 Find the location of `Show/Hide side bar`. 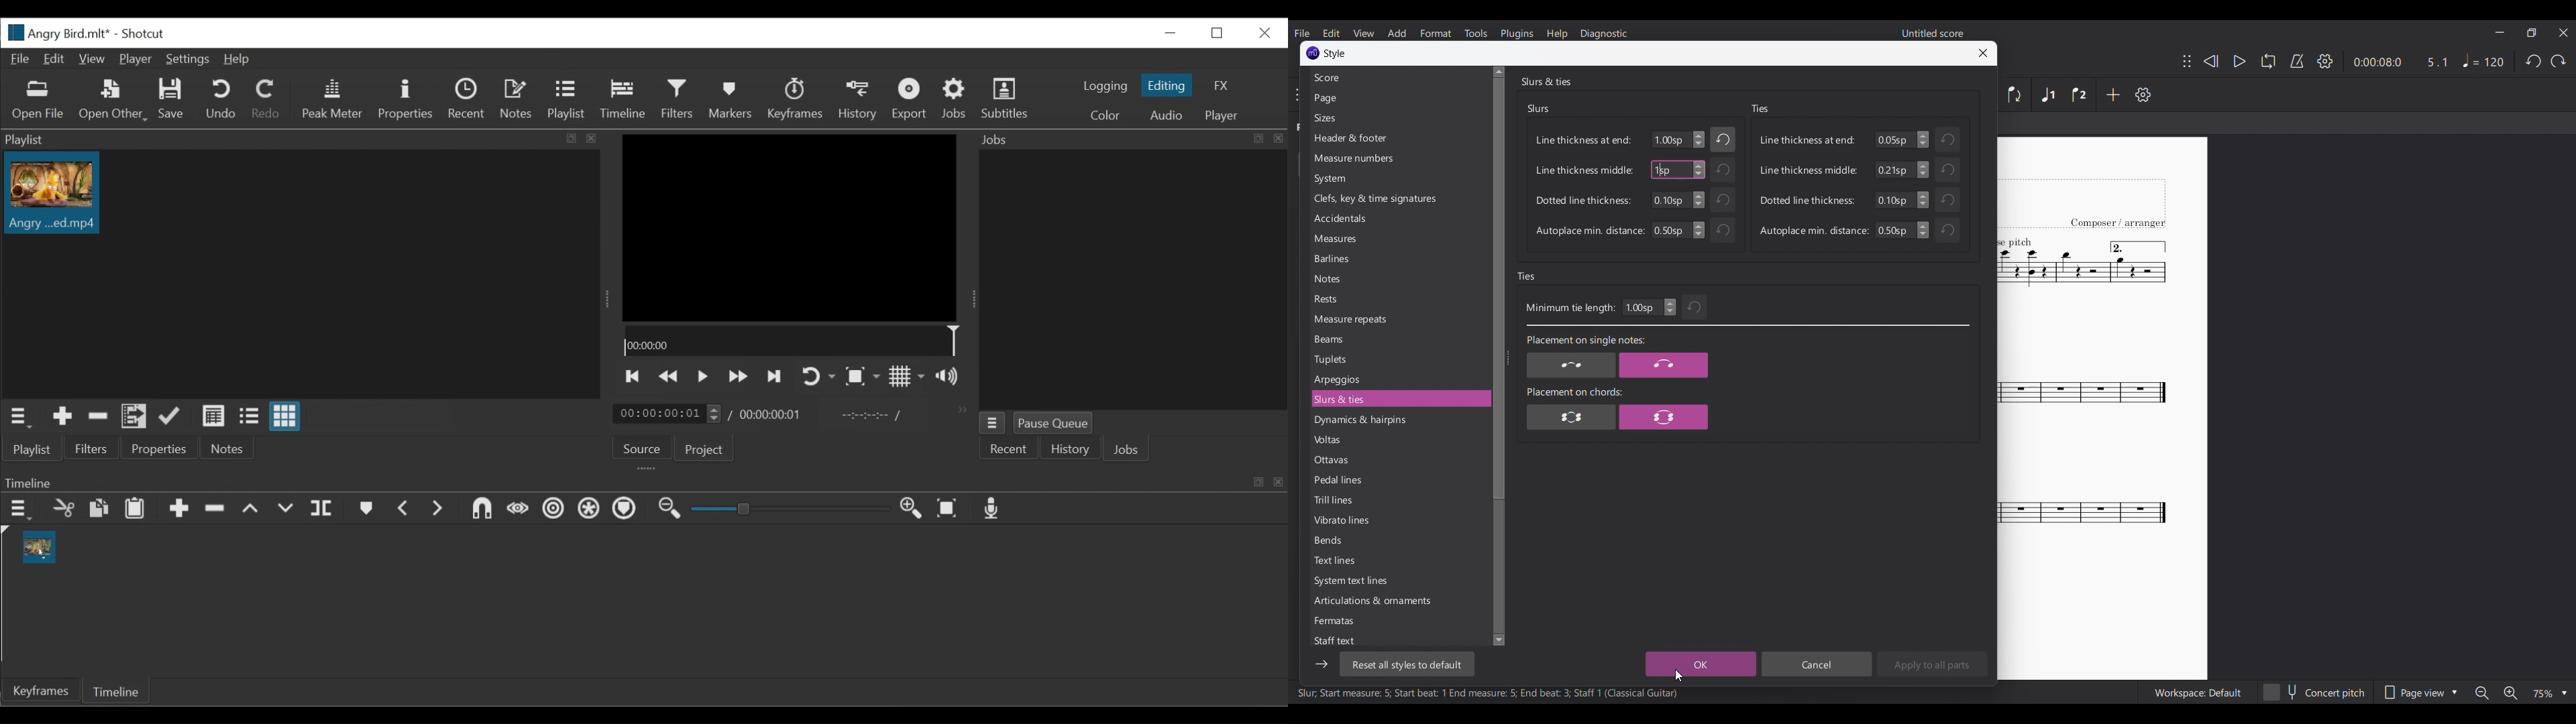

Show/Hide side bar is located at coordinates (1322, 664).